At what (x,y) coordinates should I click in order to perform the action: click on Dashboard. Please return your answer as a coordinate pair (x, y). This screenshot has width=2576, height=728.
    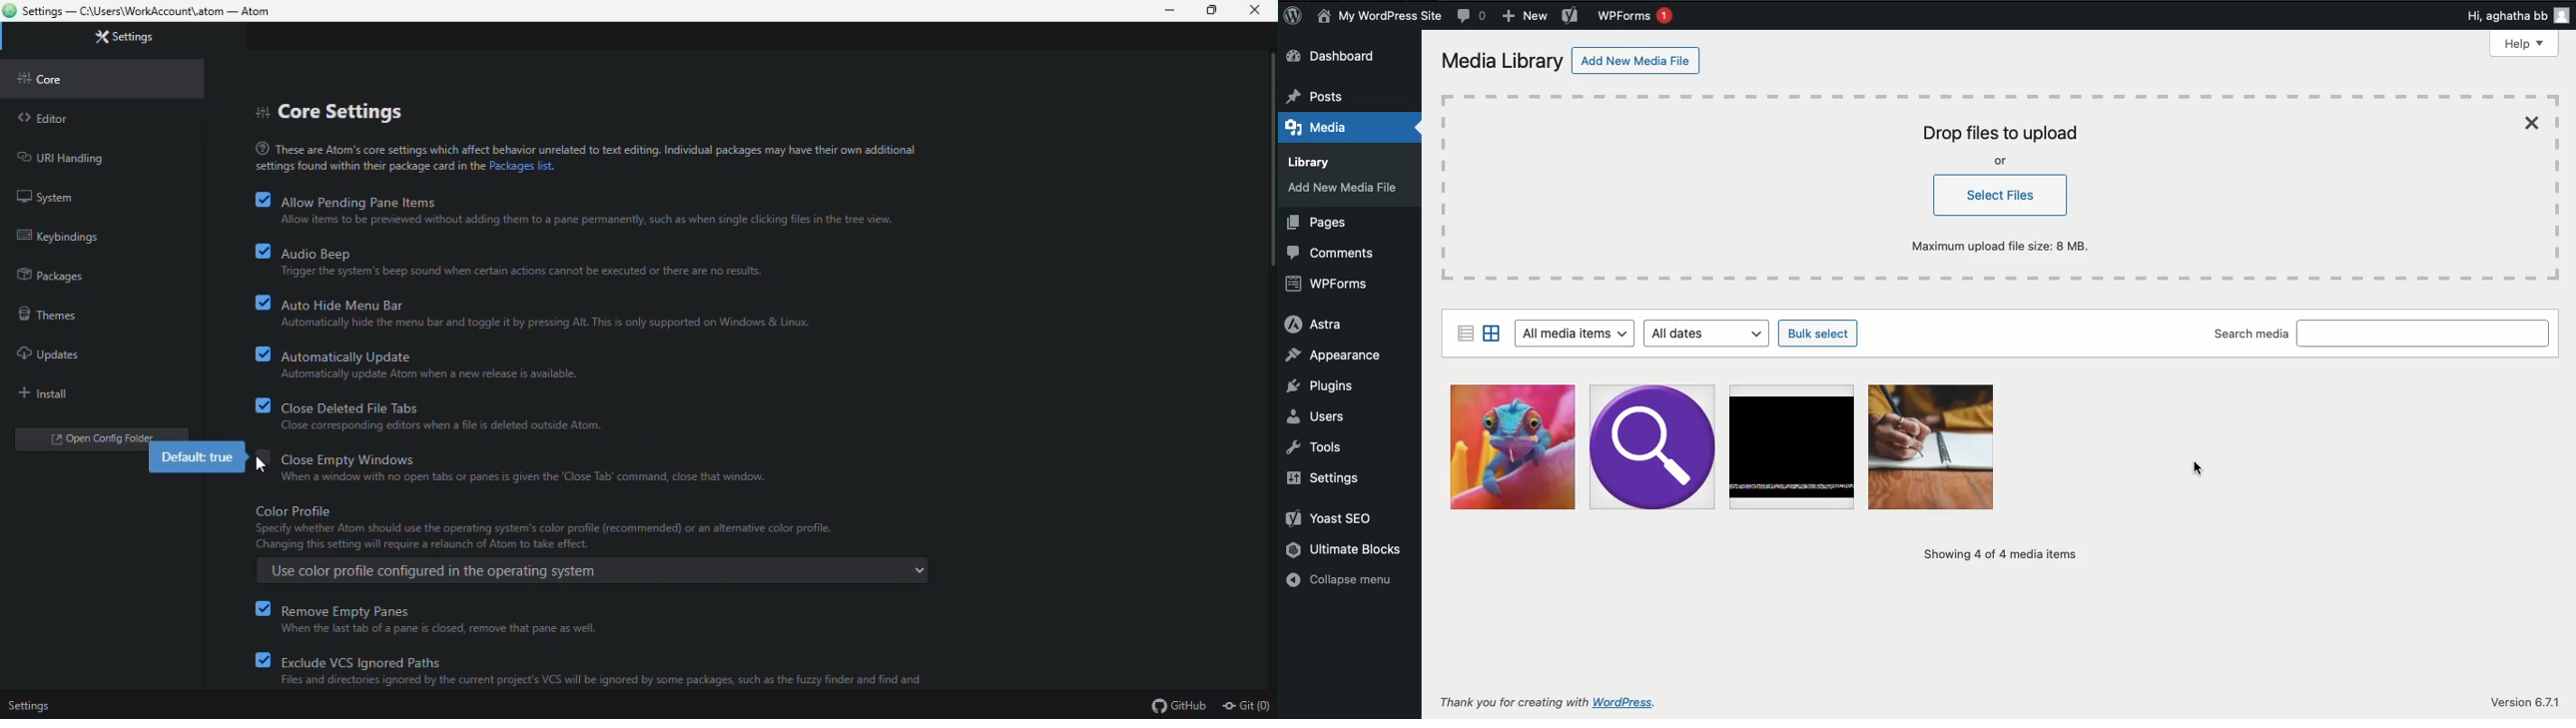
    Looking at the image, I should click on (1346, 56).